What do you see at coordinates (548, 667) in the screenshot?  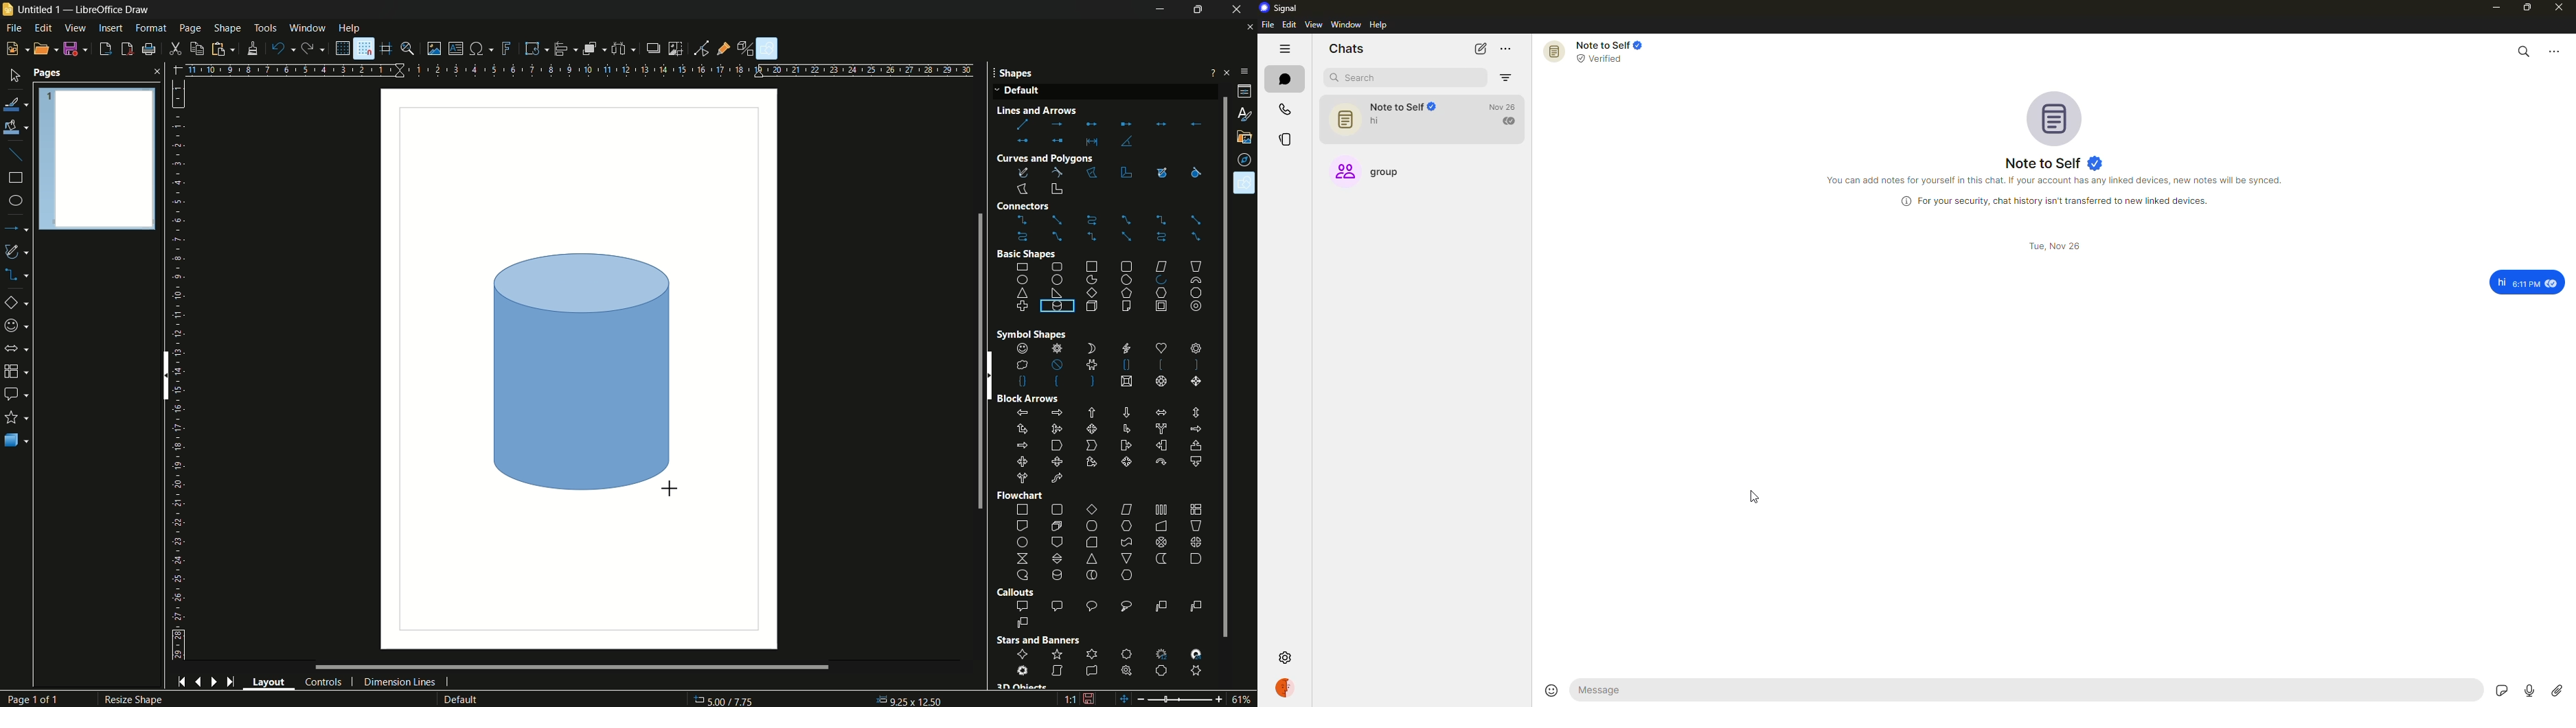 I see `scroll bar` at bounding box center [548, 667].